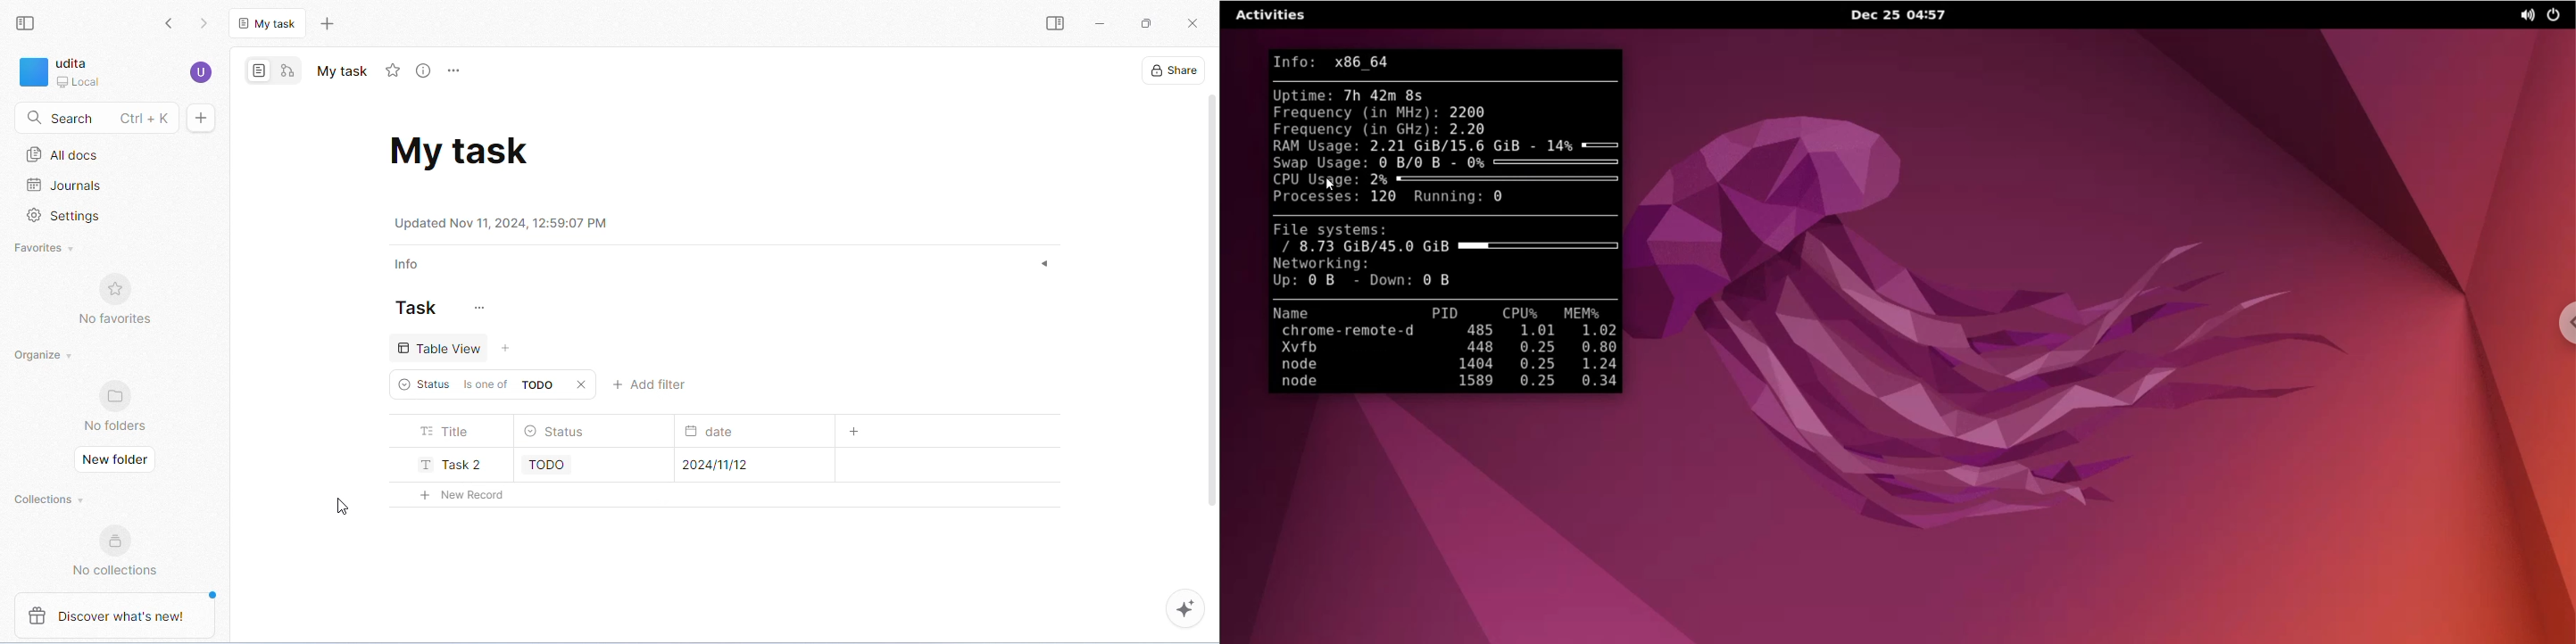 The width and height of the screenshot is (2576, 644). Describe the element at coordinates (64, 218) in the screenshot. I see `settings` at that location.